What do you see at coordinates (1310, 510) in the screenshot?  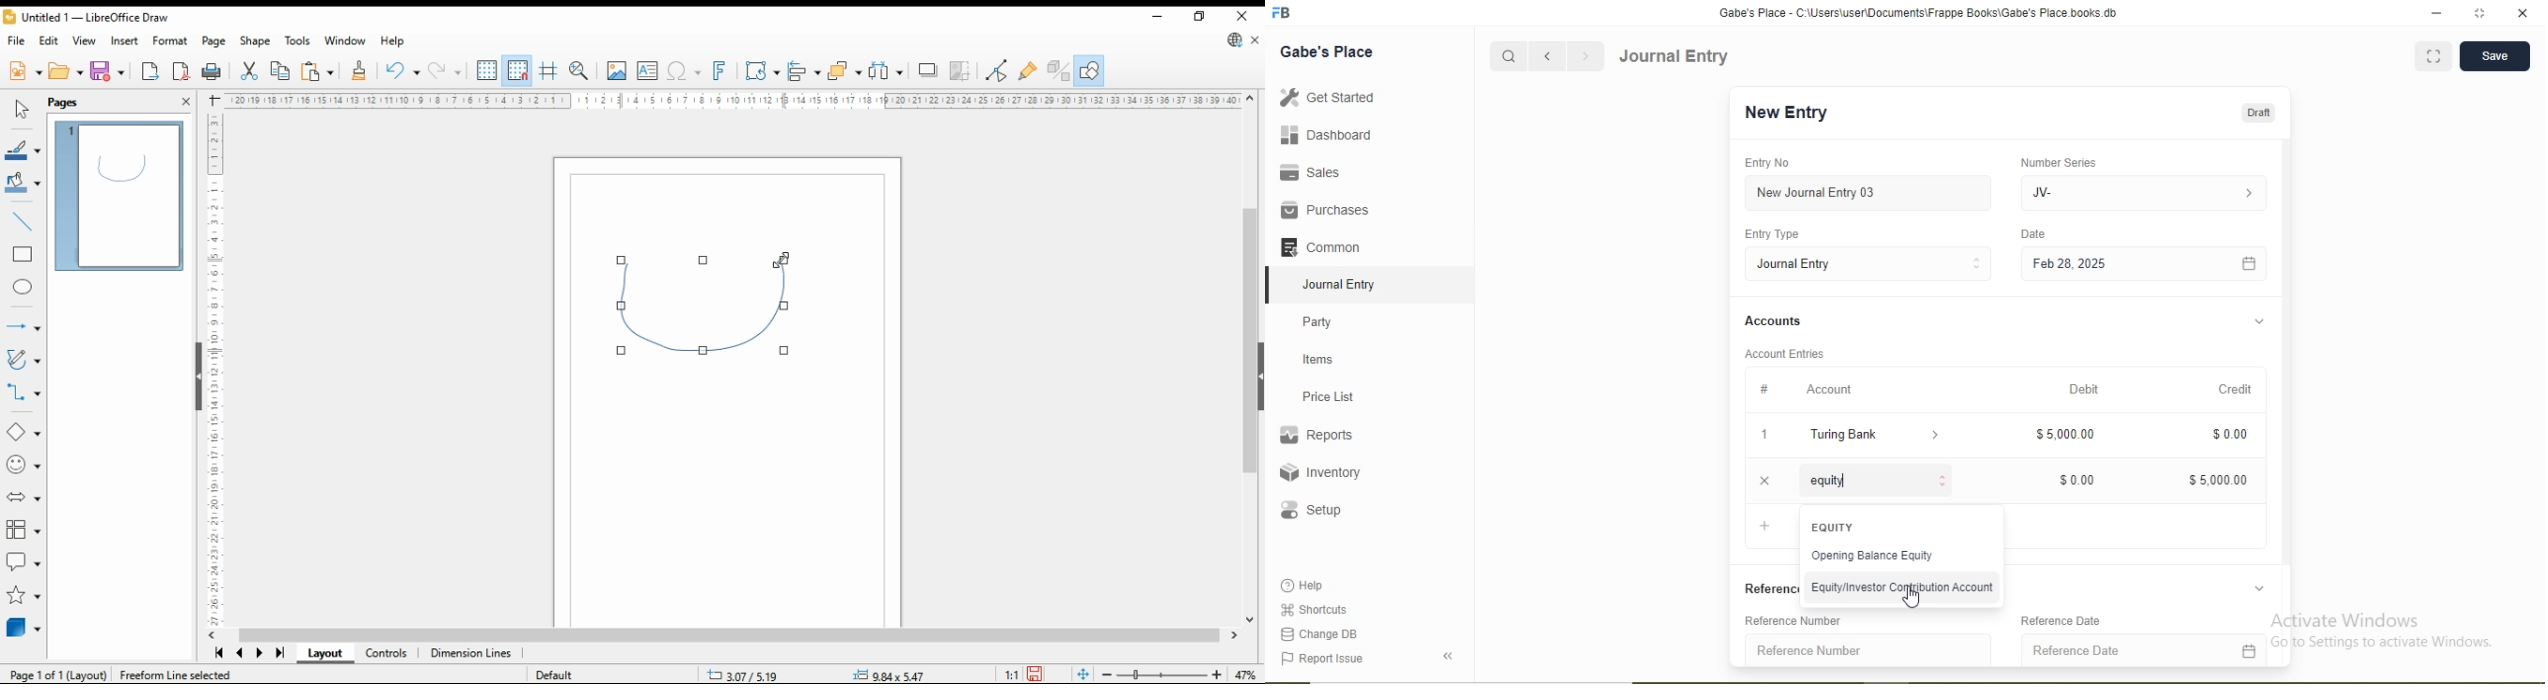 I see `Setup` at bounding box center [1310, 510].